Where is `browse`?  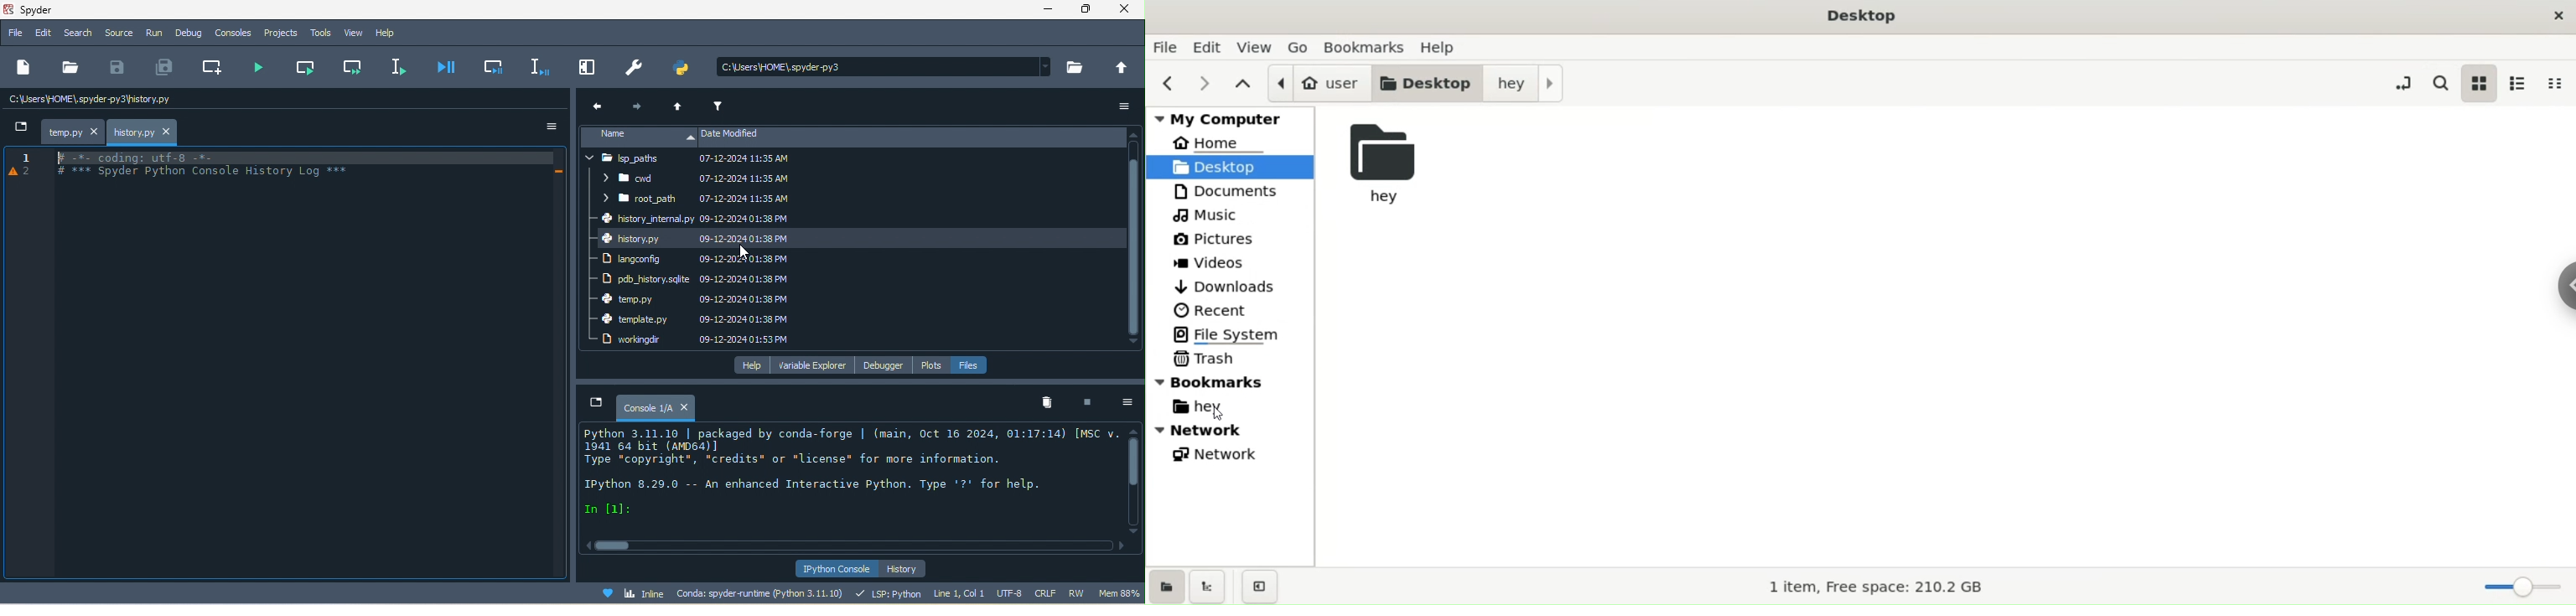 browse is located at coordinates (1075, 68).